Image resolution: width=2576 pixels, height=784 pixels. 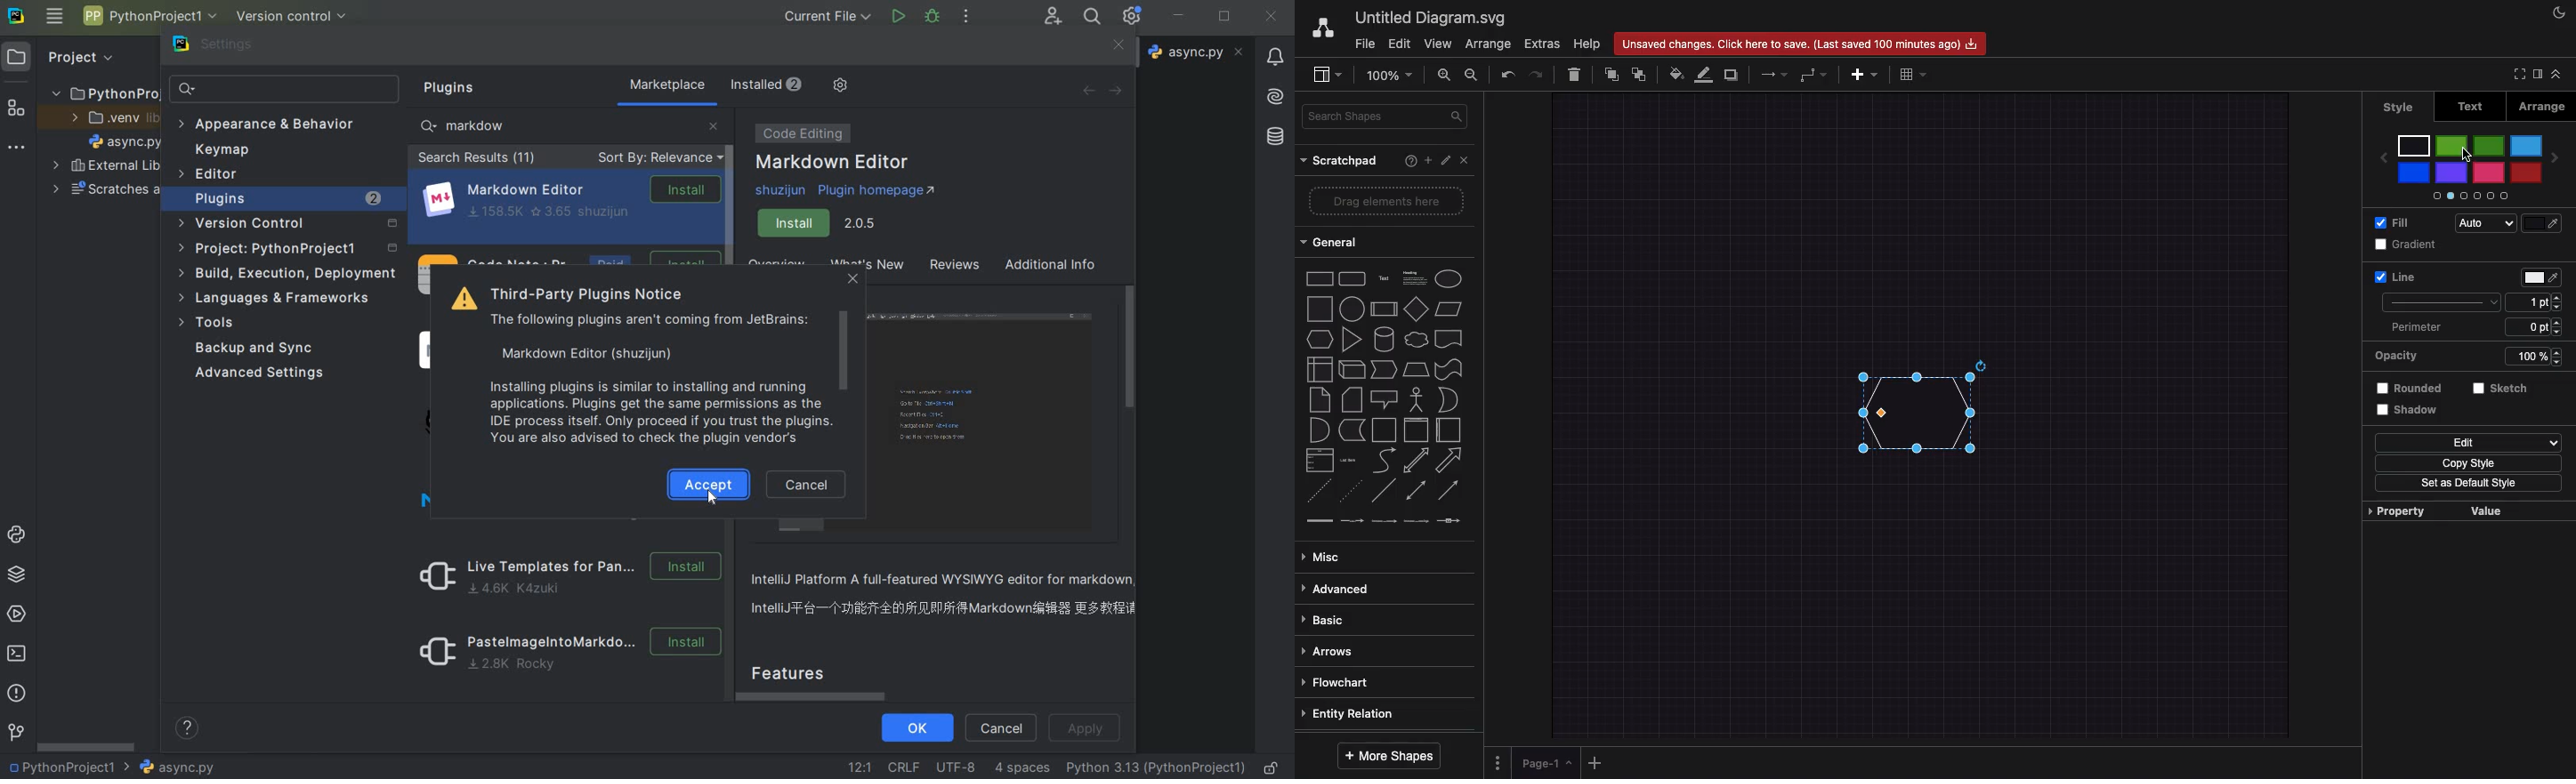 What do you see at coordinates (2402, 512) in the screenshot?
I see `Property` at bounding box center [2402, 512].